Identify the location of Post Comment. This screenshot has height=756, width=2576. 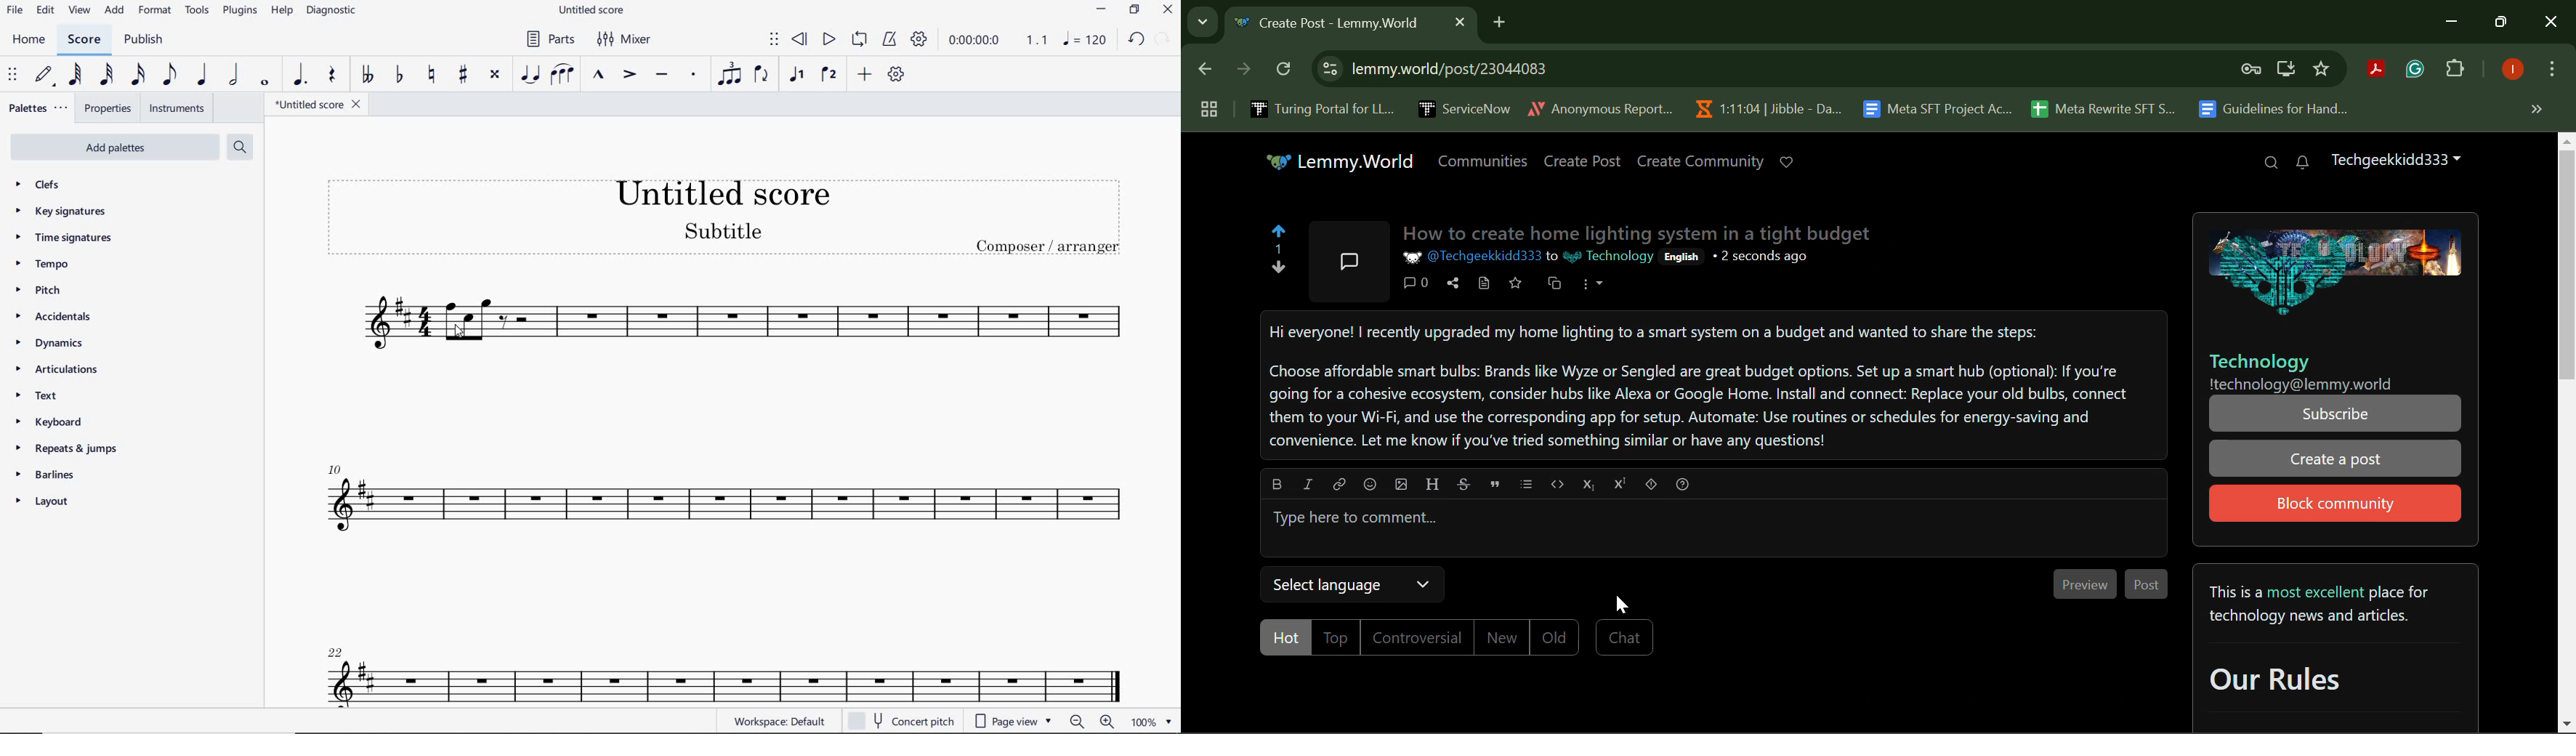
(2147, 585).